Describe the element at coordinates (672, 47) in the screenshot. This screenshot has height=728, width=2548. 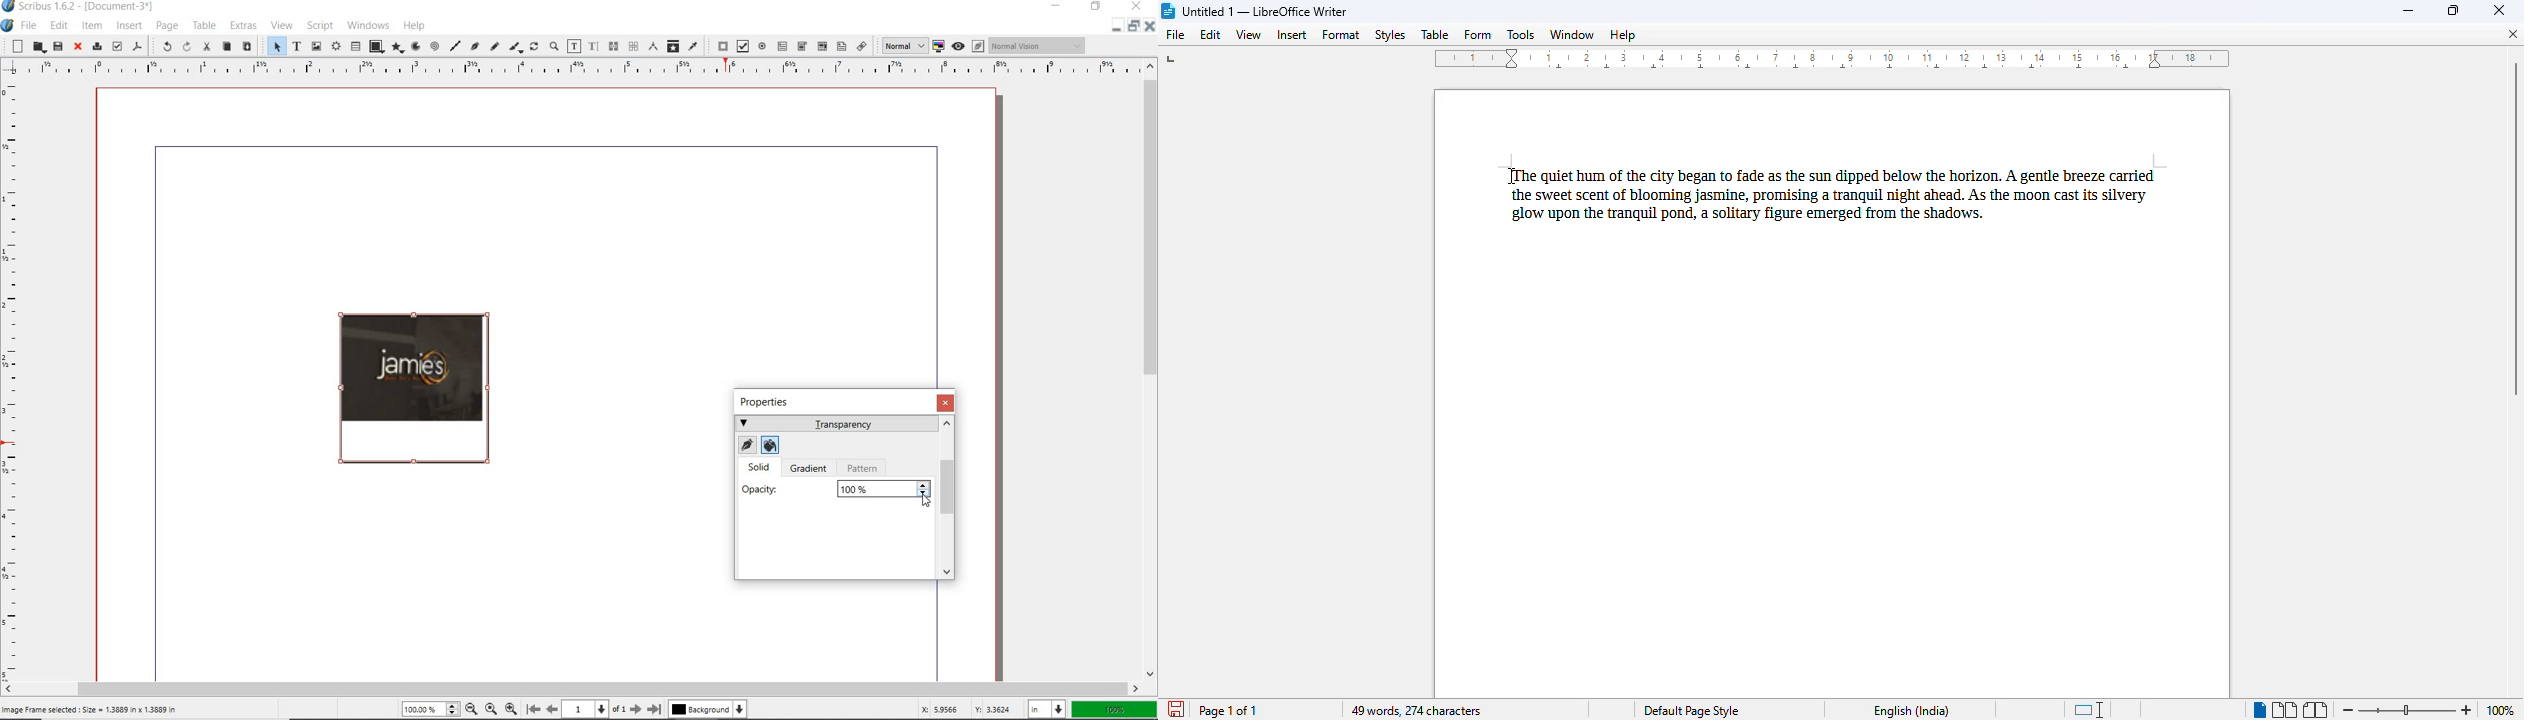
I see `copy item properties` at that location.